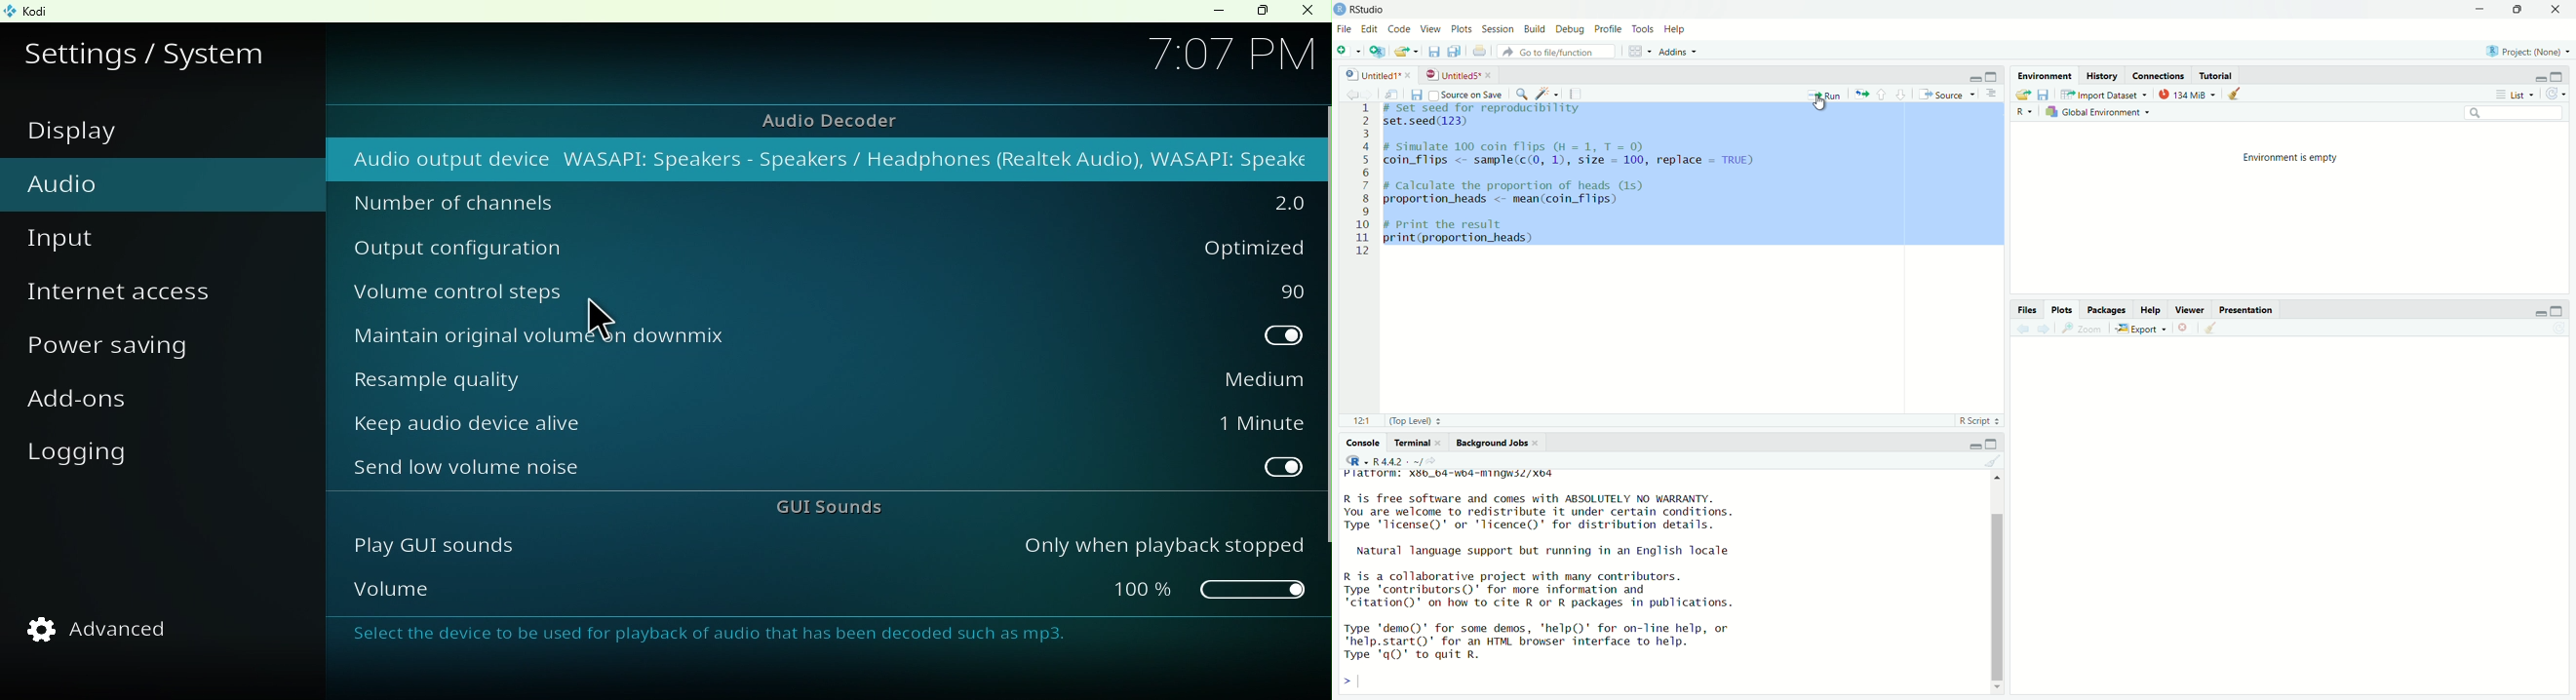  What do you see at coordinates (2248, 309) in the screenshot?
I see `Presentation` at bounding box center [2248, 309].